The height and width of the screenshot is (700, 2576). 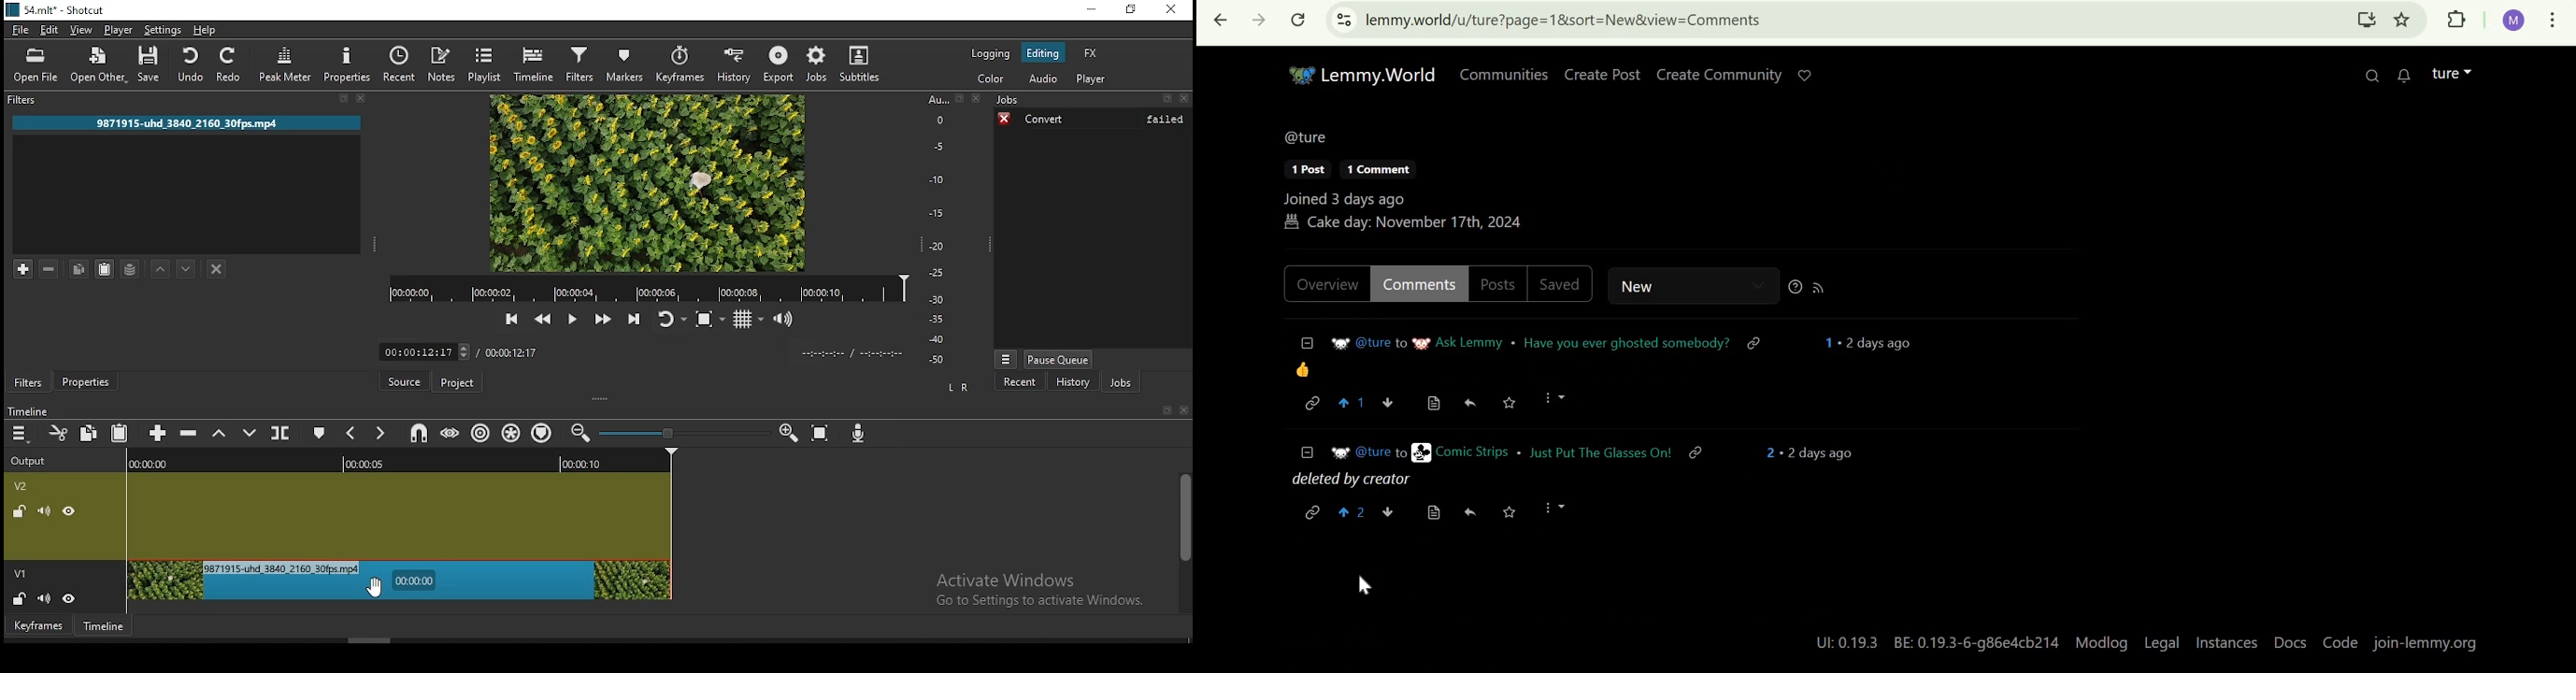 What do you see at coordinates (1564, 285) in the screenshot?
I see `saved` at bounding box center [1564, 285].